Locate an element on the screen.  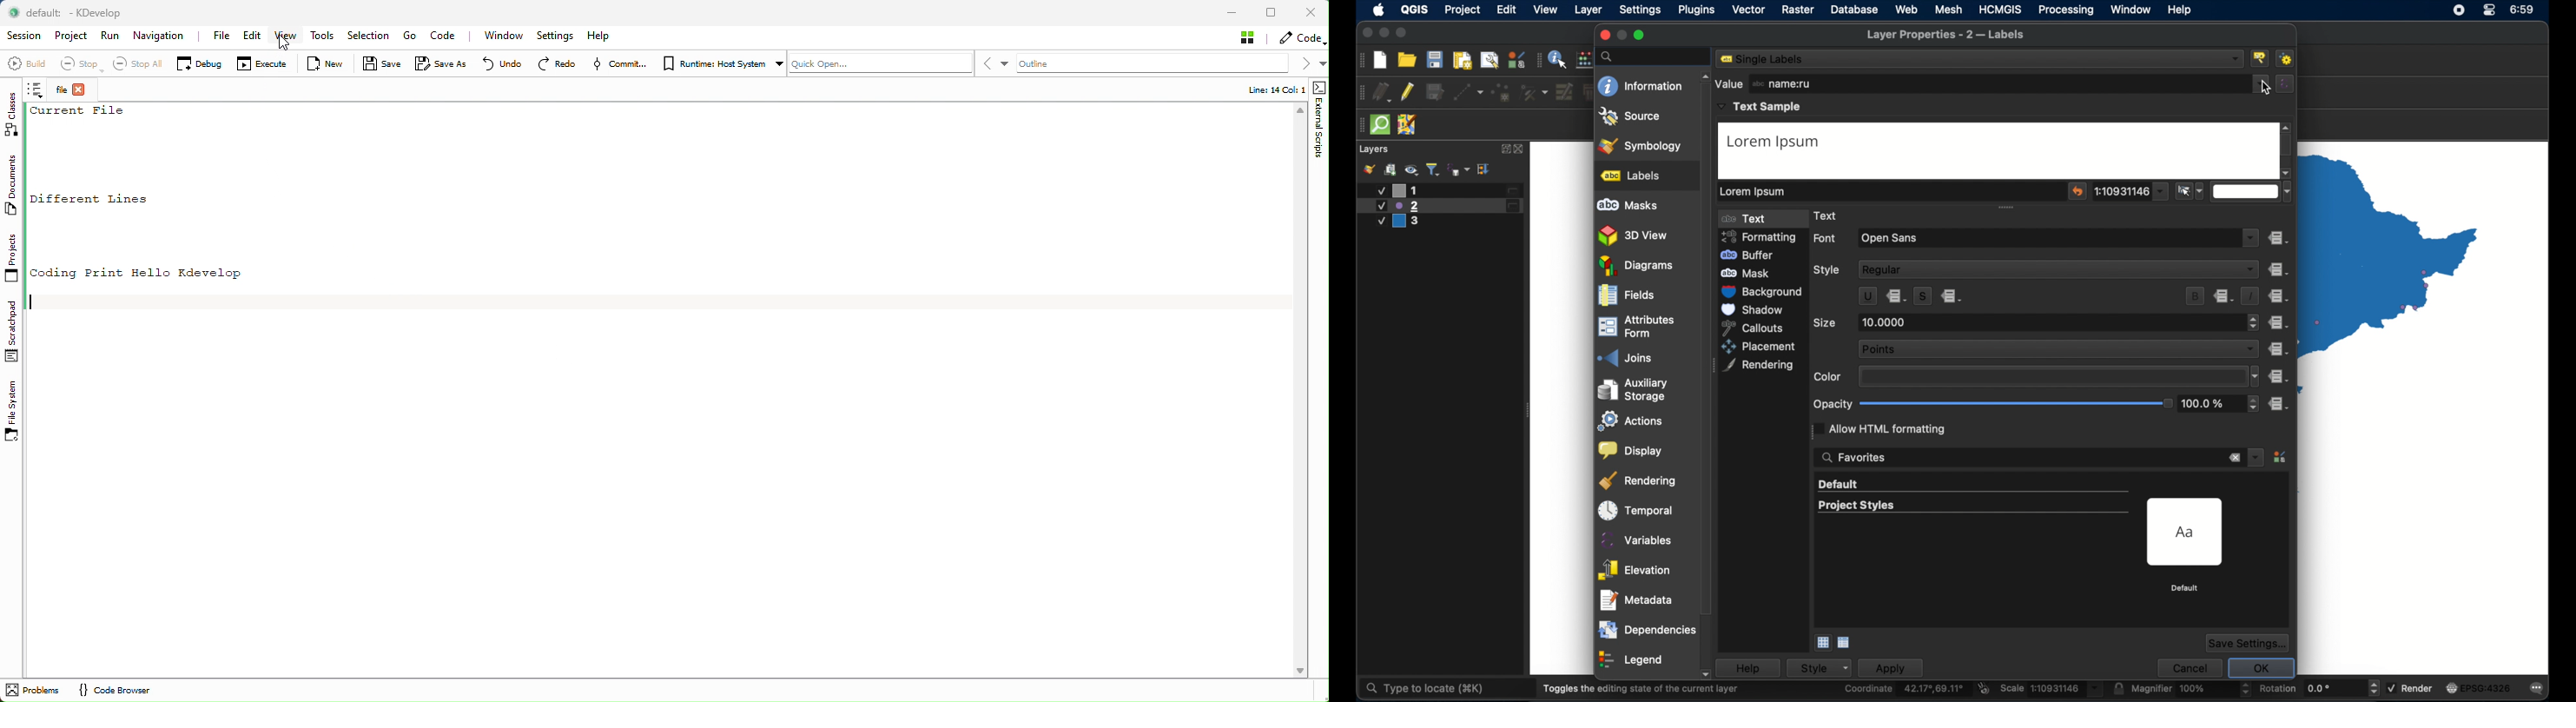
opacity is located at coordinates (1832, 404).